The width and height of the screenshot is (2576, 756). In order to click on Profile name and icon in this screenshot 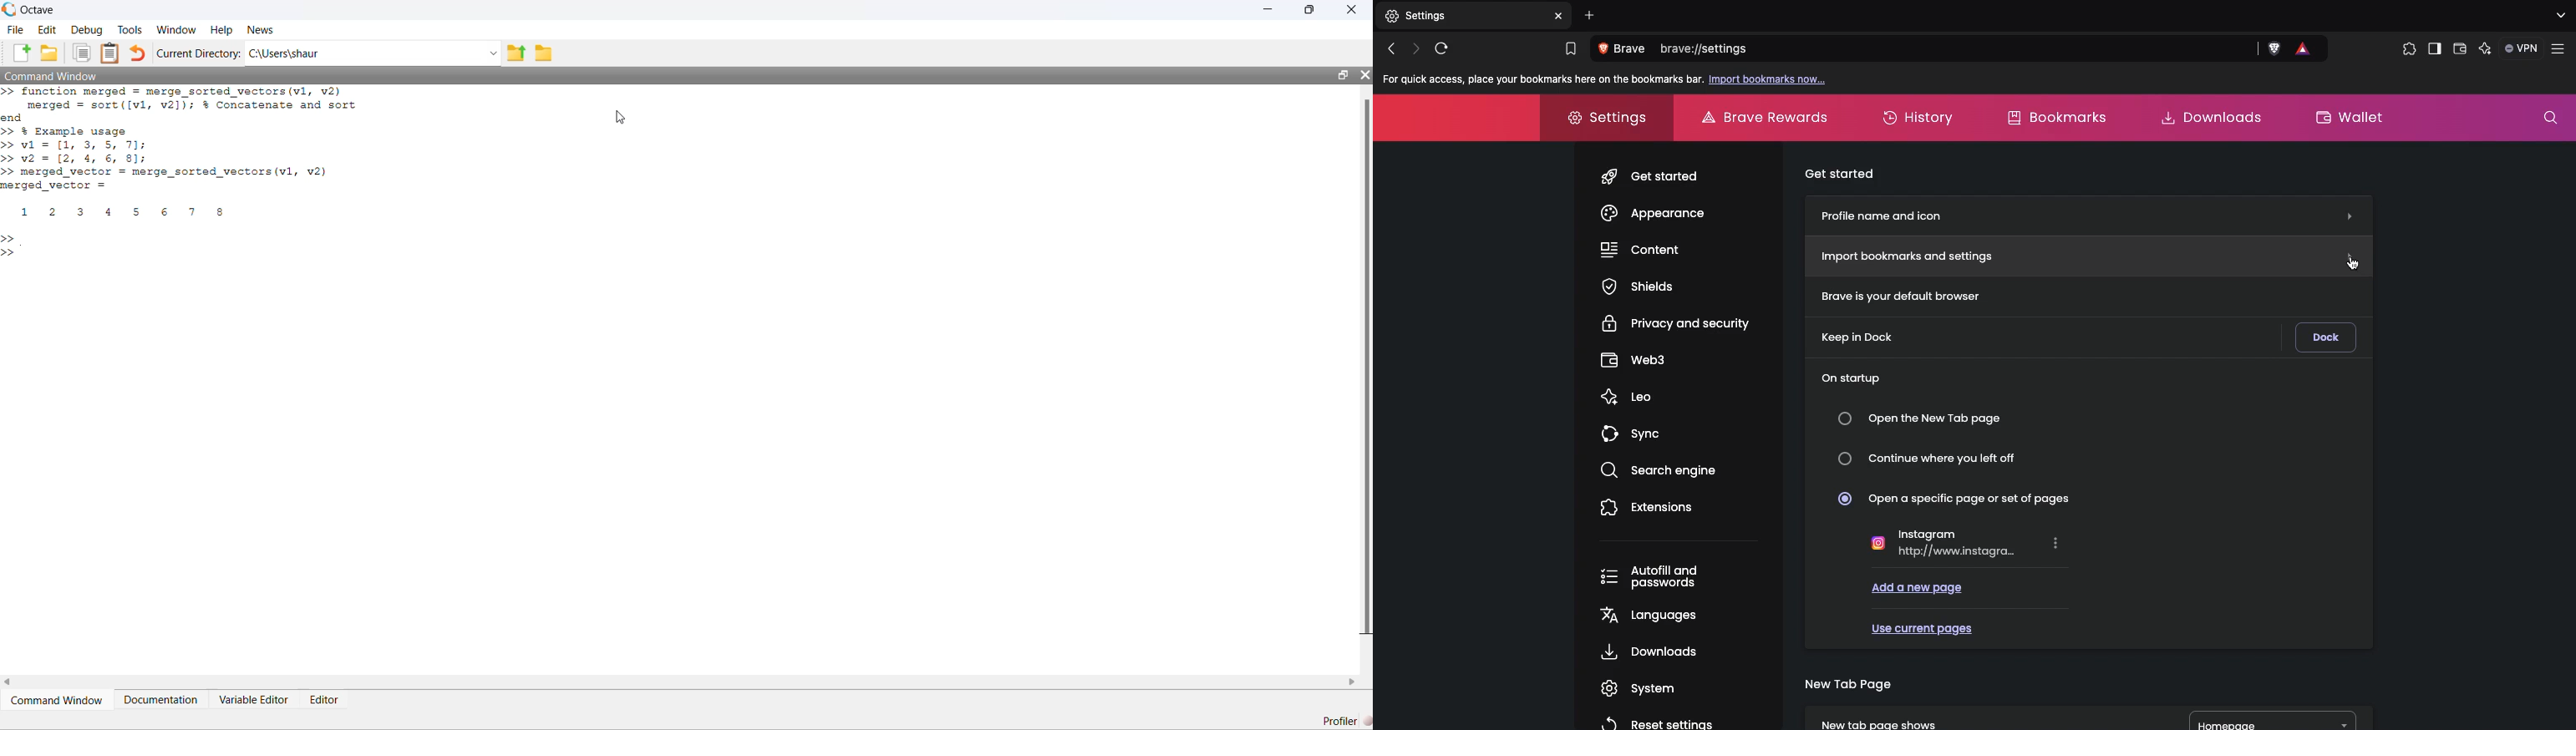, I will do `click(2086, 213)`.